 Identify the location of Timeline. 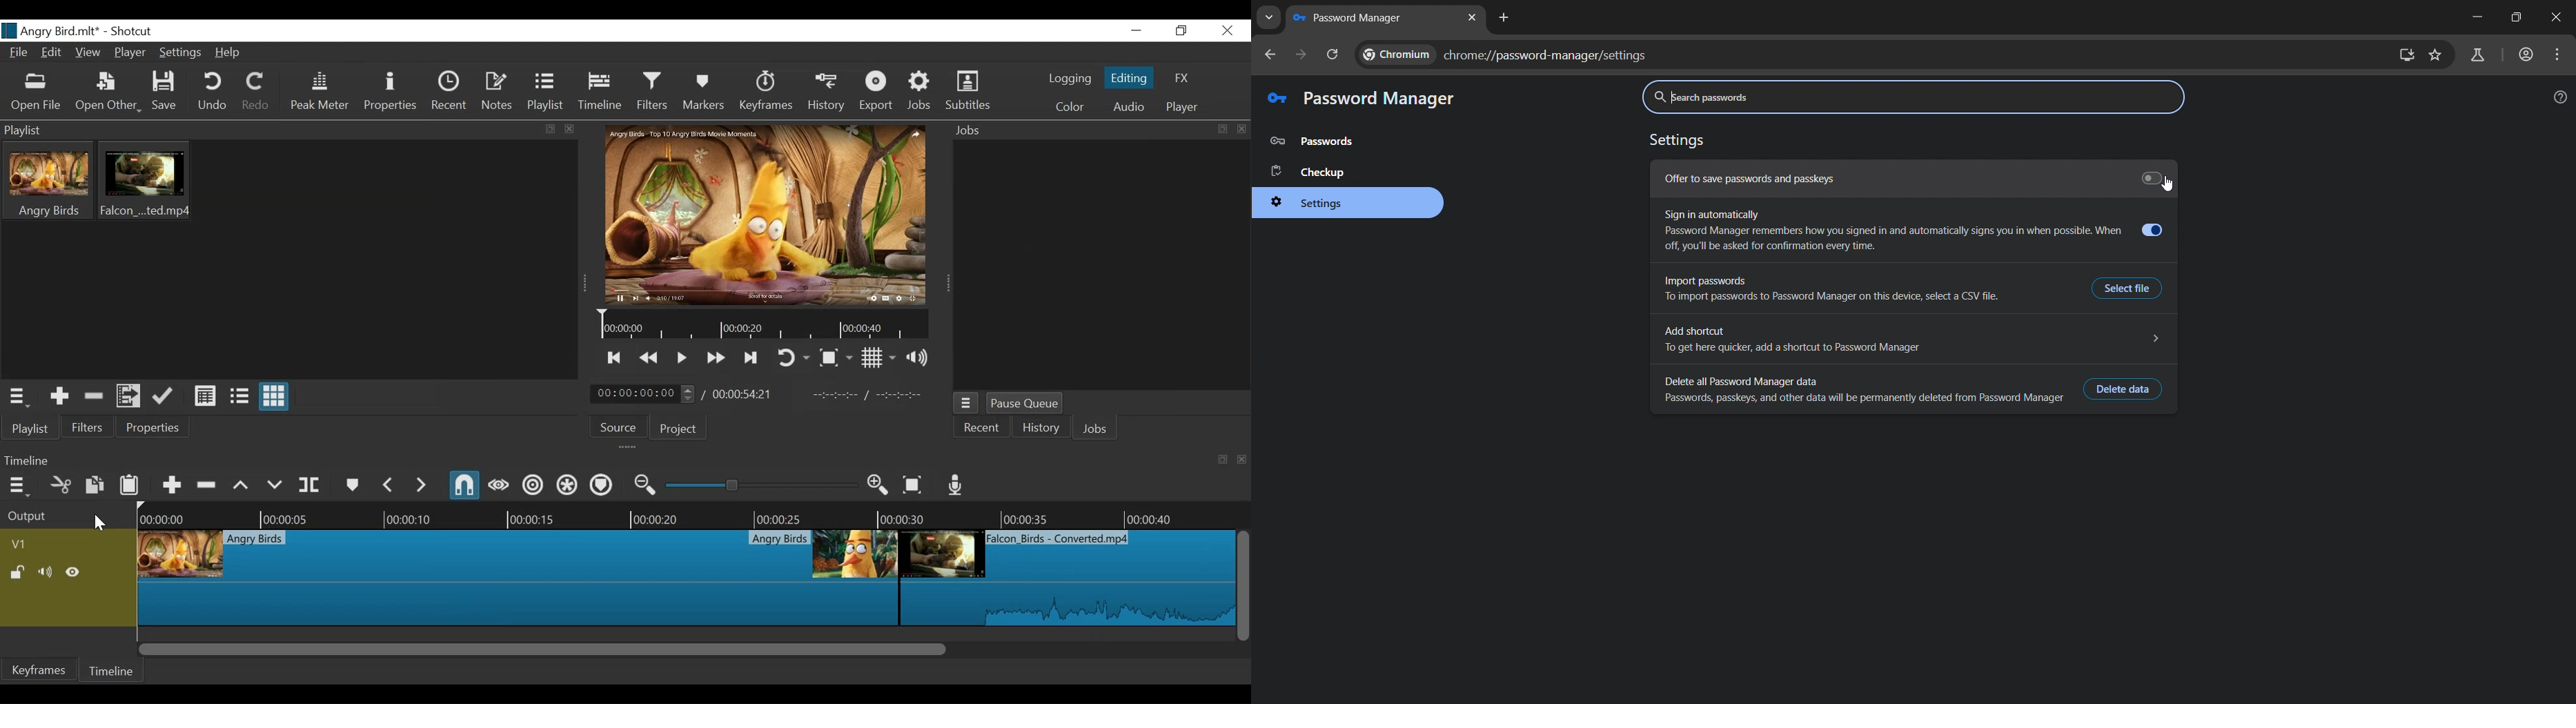
(693, 514).